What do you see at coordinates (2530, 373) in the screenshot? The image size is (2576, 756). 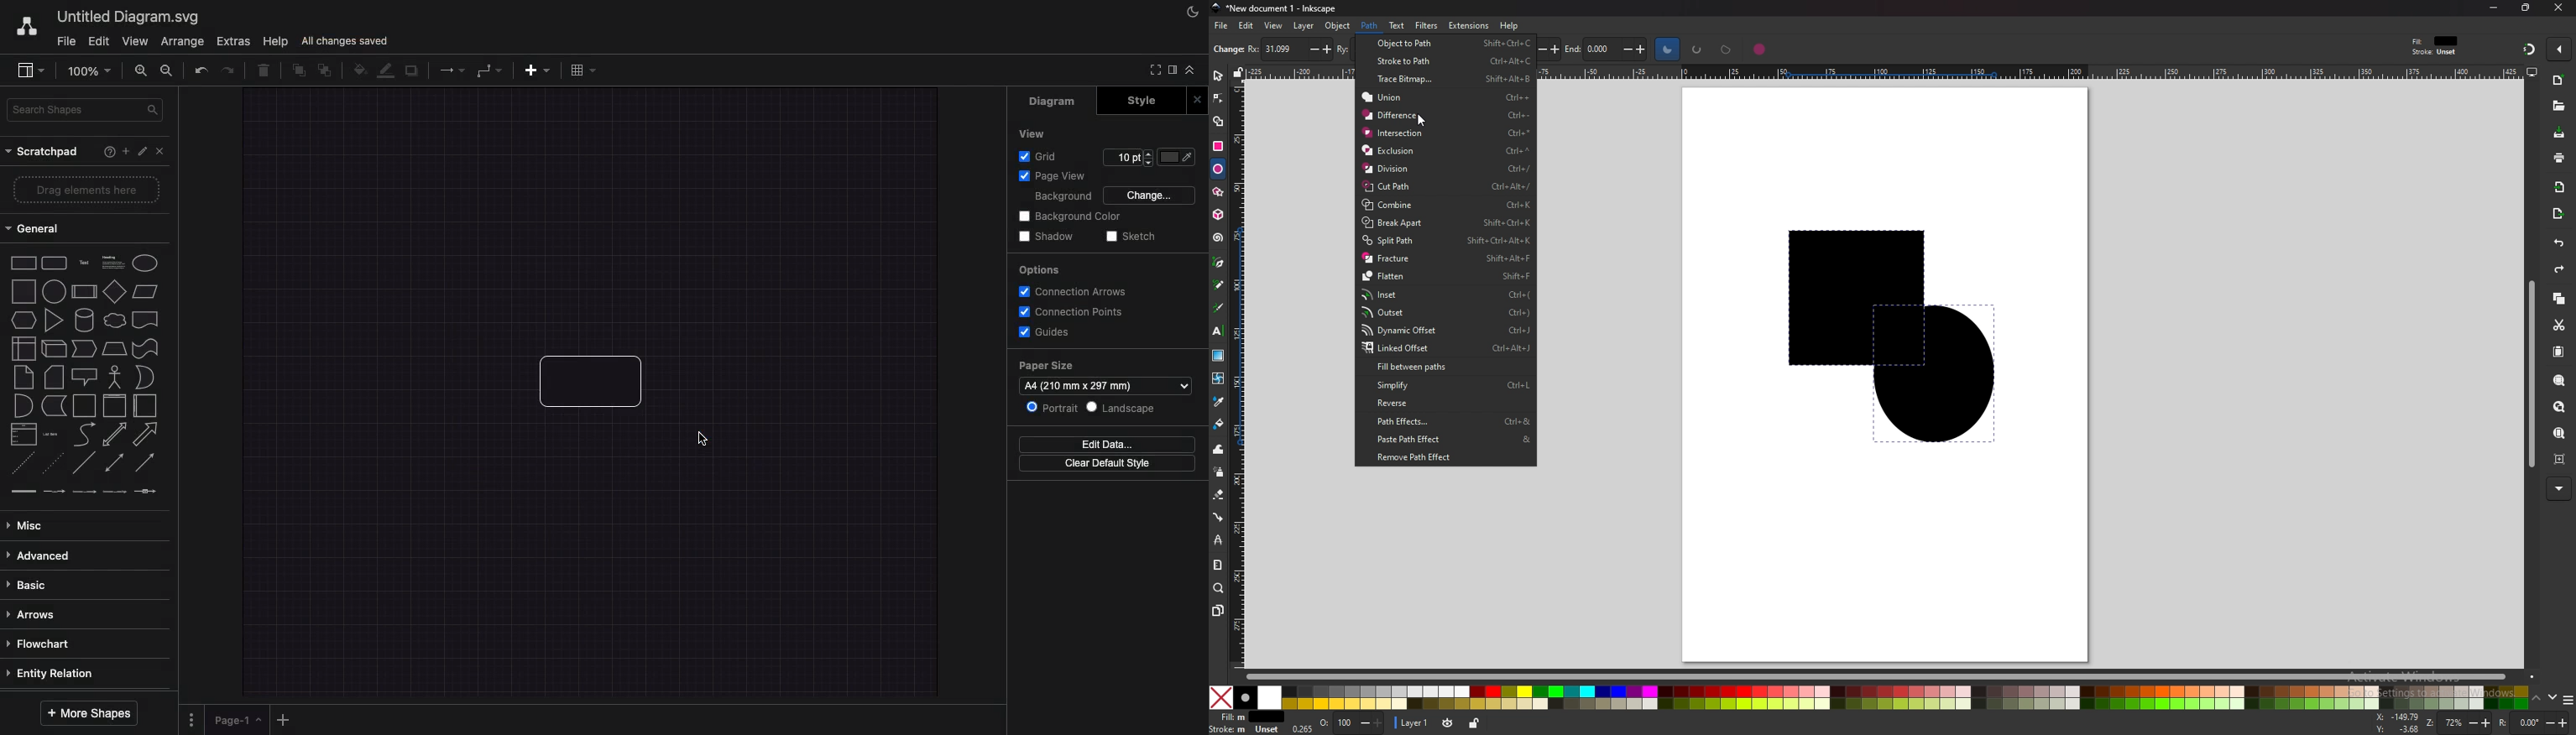 I see `scroll bar` at bounding box center [2530, 373].